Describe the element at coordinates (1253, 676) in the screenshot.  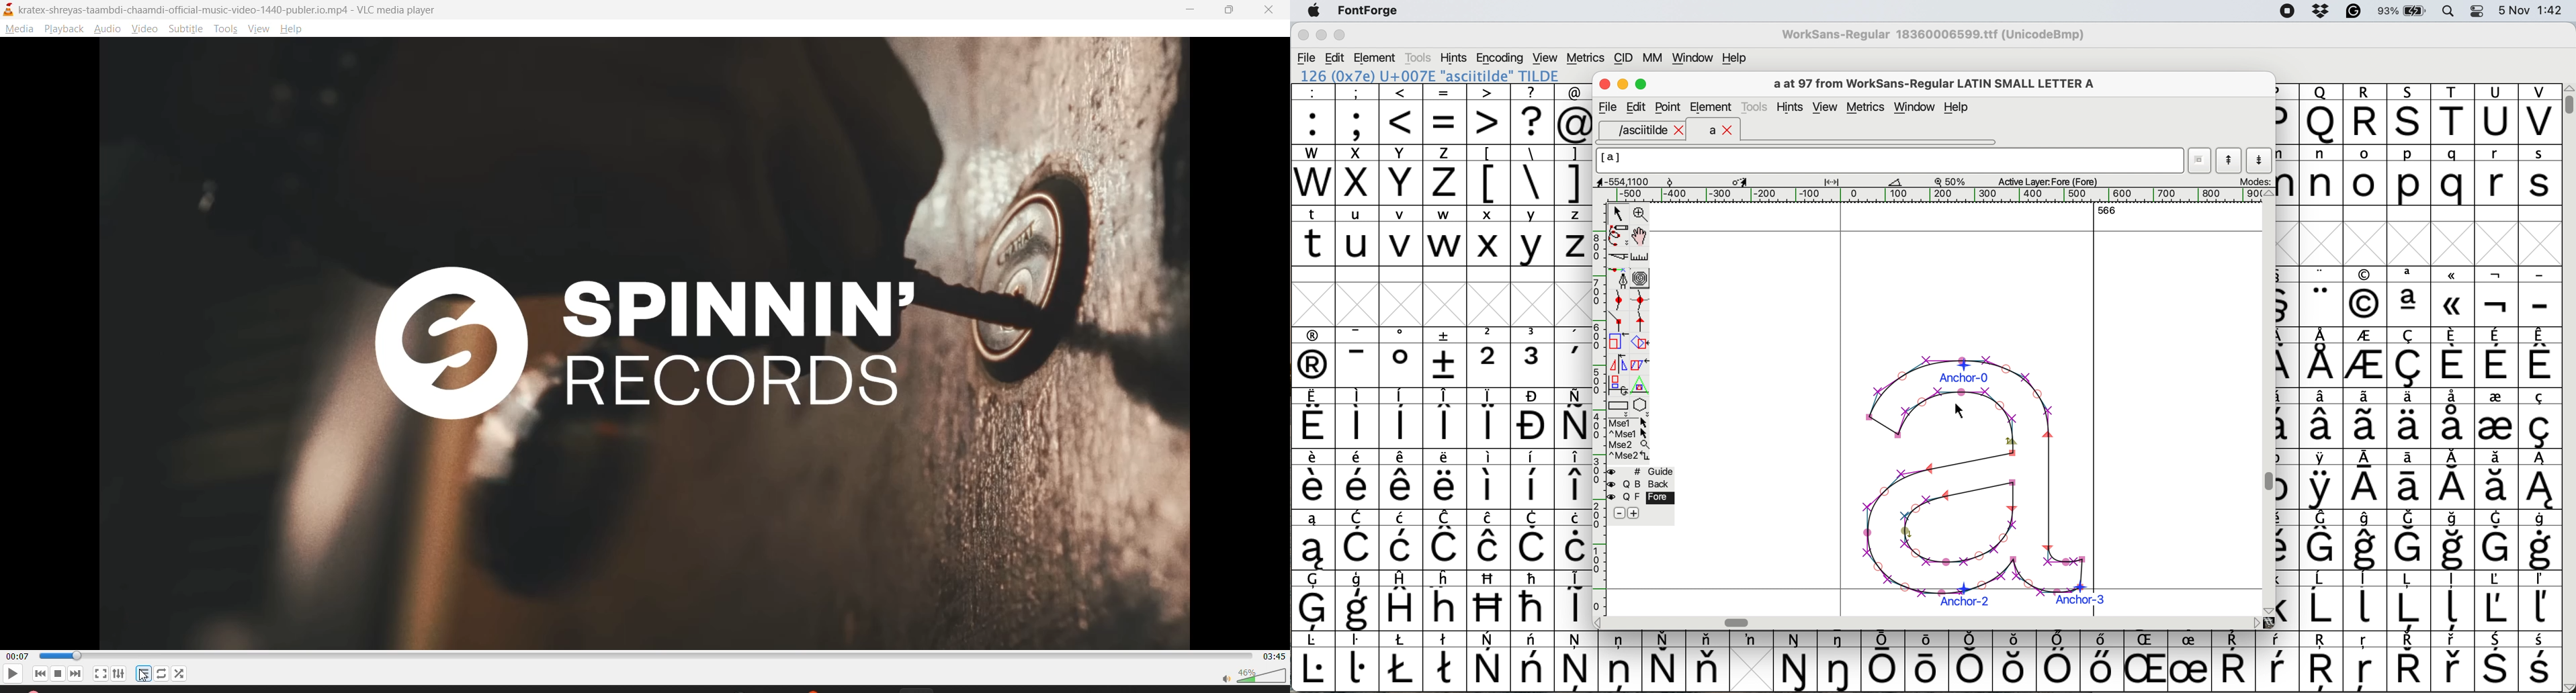
I see `volume` at that location.